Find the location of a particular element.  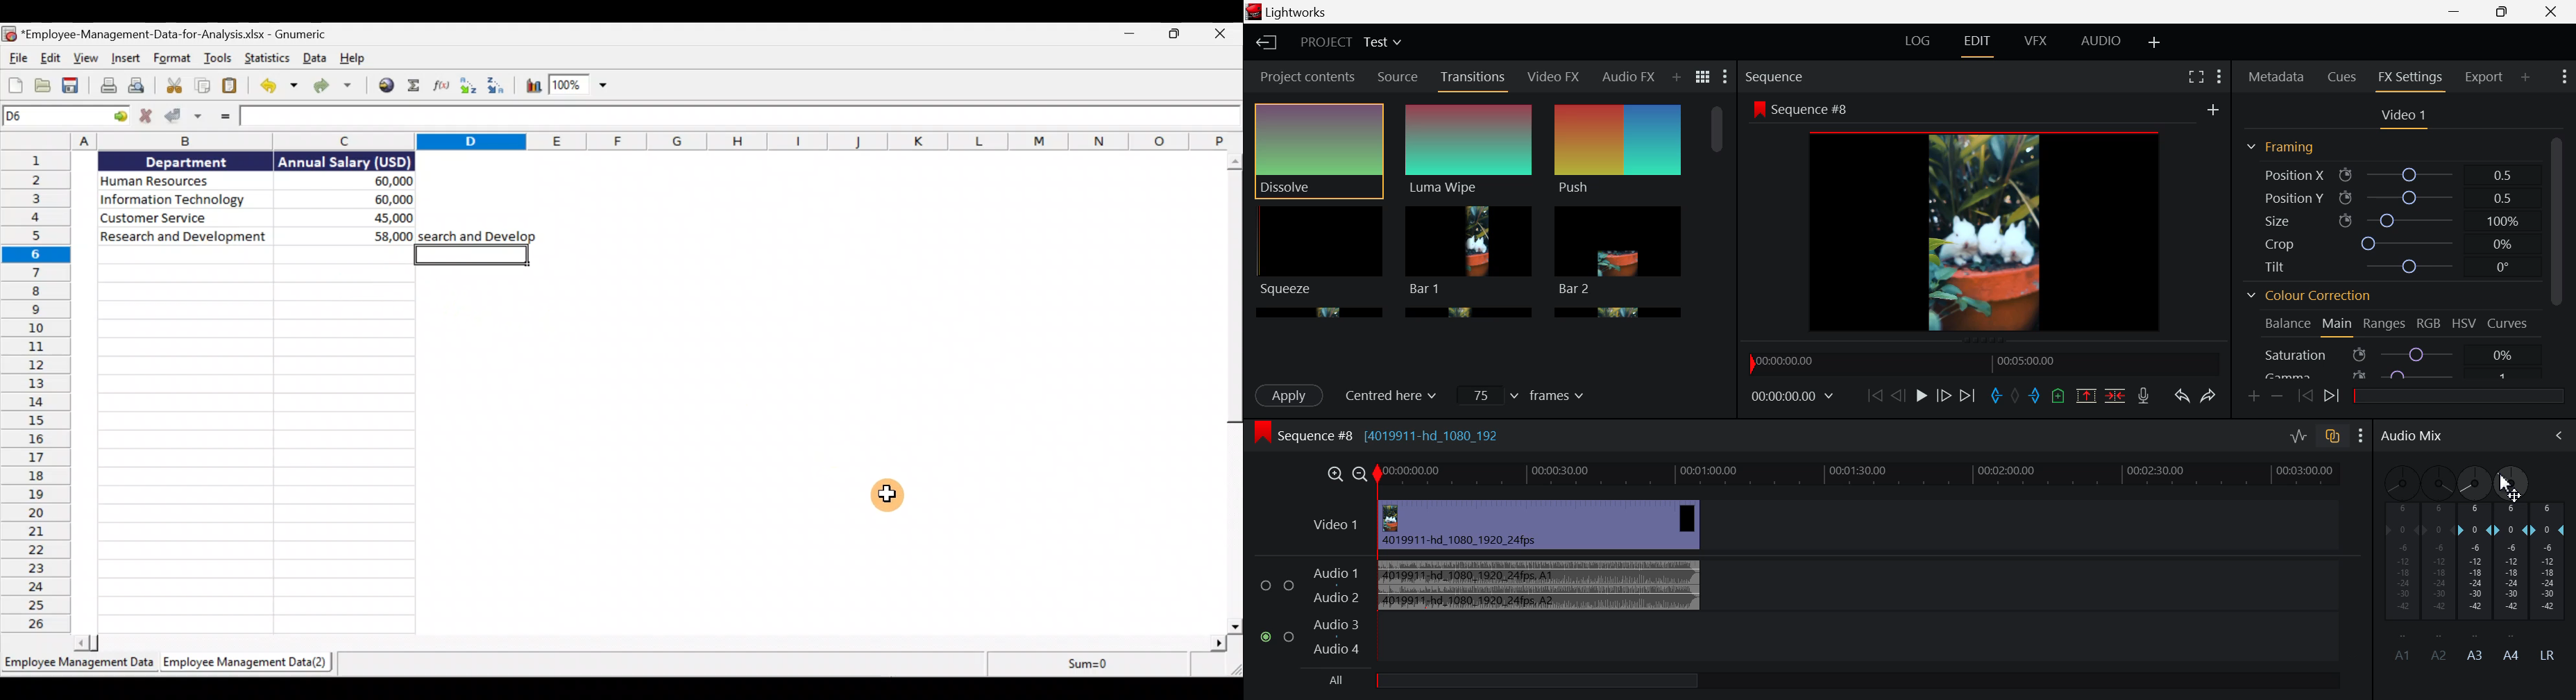

Print preview is located at coordinates (141, 87).